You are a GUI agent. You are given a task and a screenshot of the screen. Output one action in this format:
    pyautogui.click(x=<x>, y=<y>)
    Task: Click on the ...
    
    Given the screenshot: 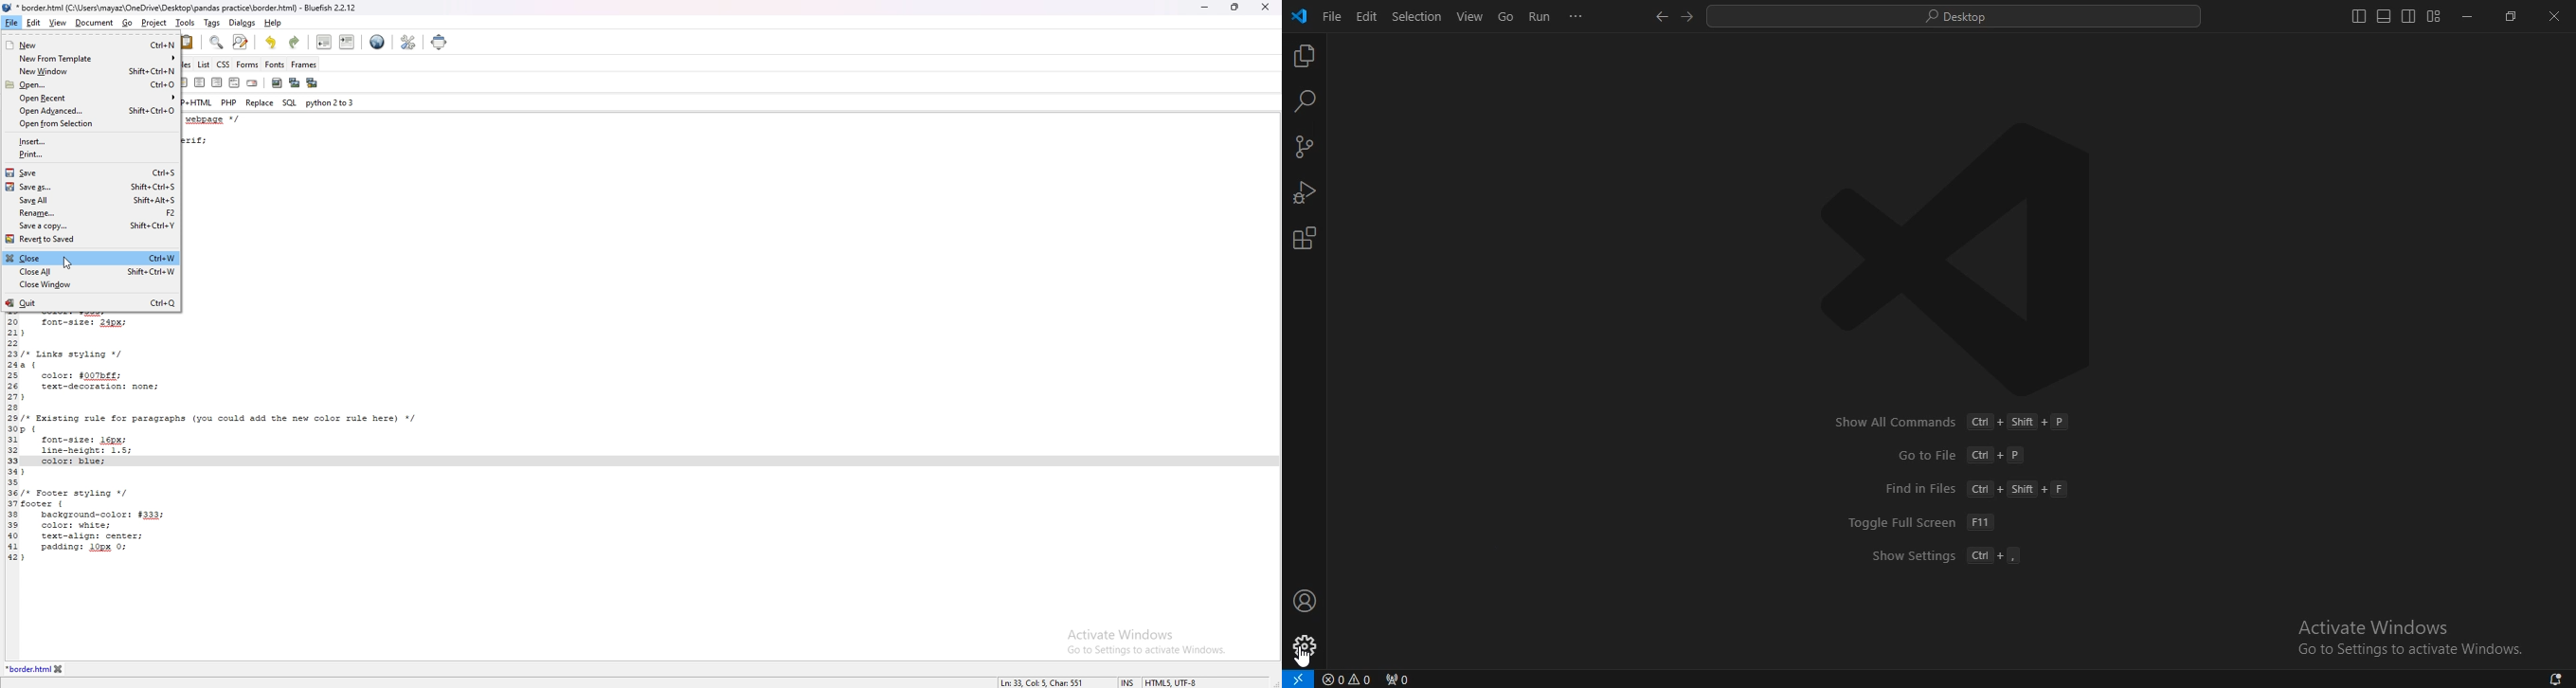 What is the action you would take?
    pyautogui.click(x=1577, y=20)
    